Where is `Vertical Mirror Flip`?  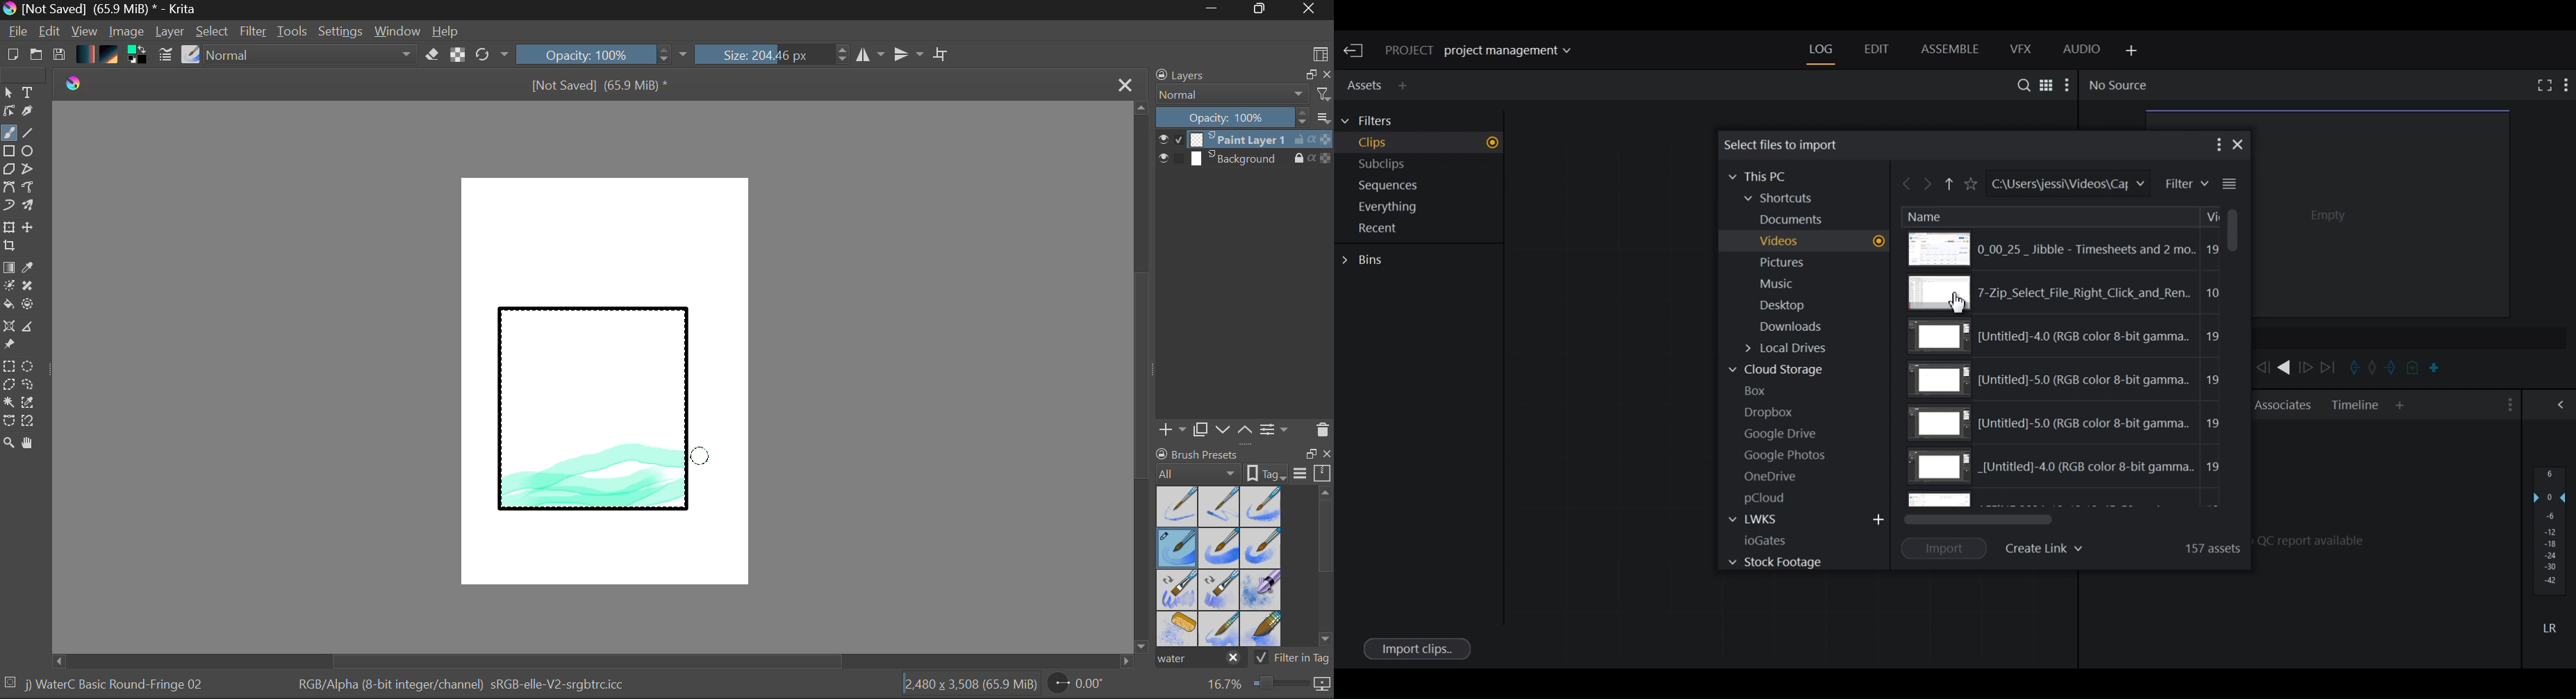 Vertical Mirror Flip is located at coordinates (870, 55).